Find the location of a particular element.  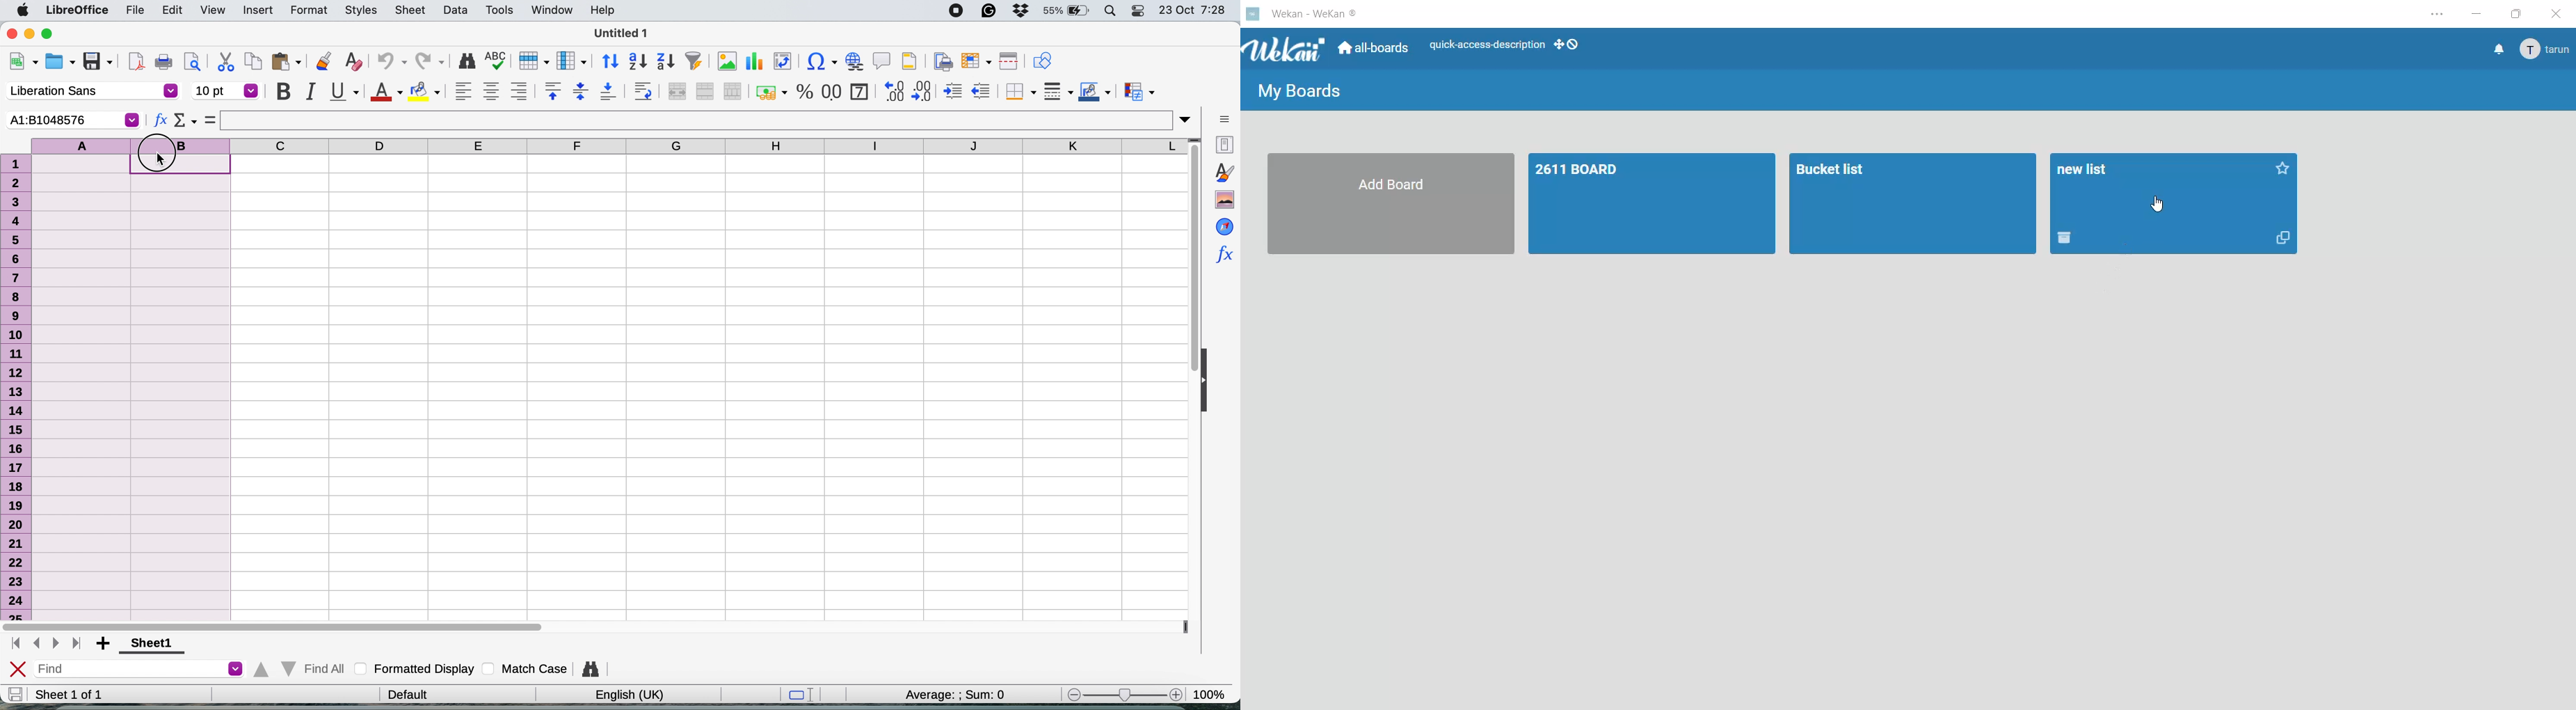

select columns is located at coordinates (131, 375).